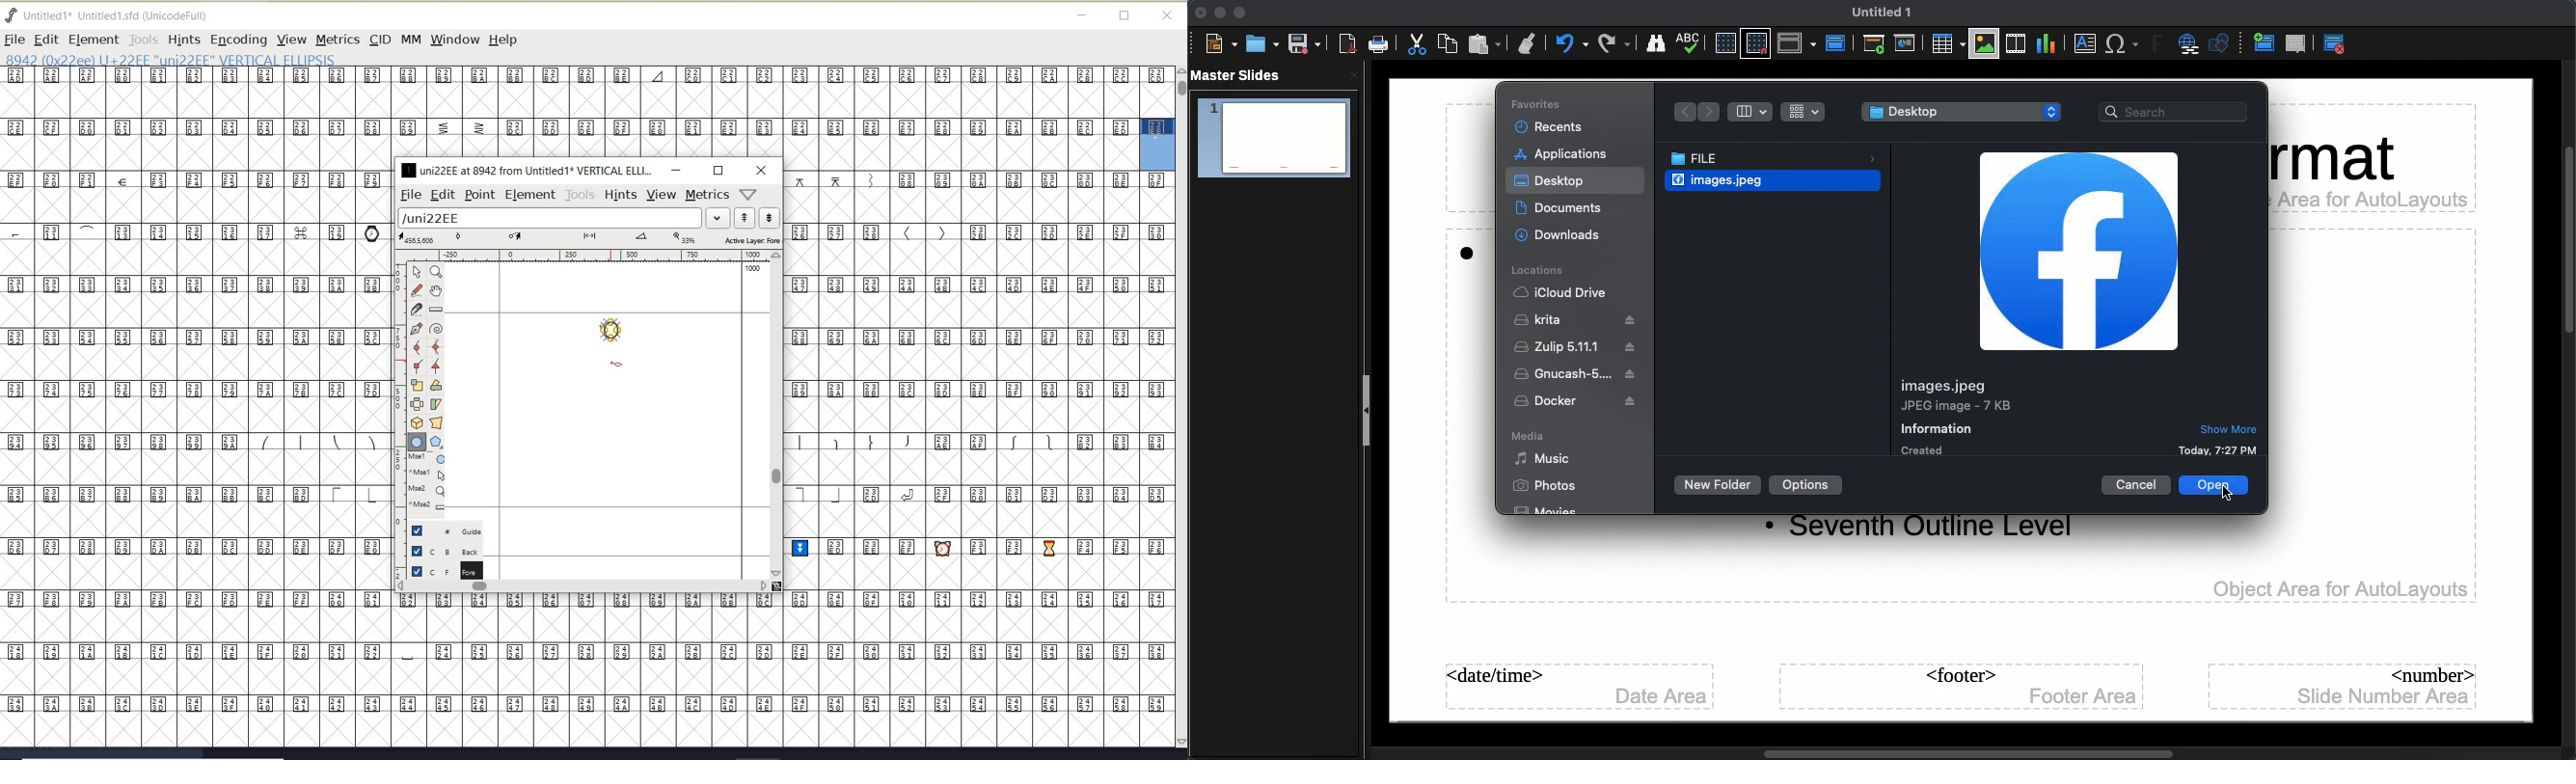 The image size is (2576, 784). Describe the element at coordinates (1777, 159) in the screenshot. I see `FILE` at that location.